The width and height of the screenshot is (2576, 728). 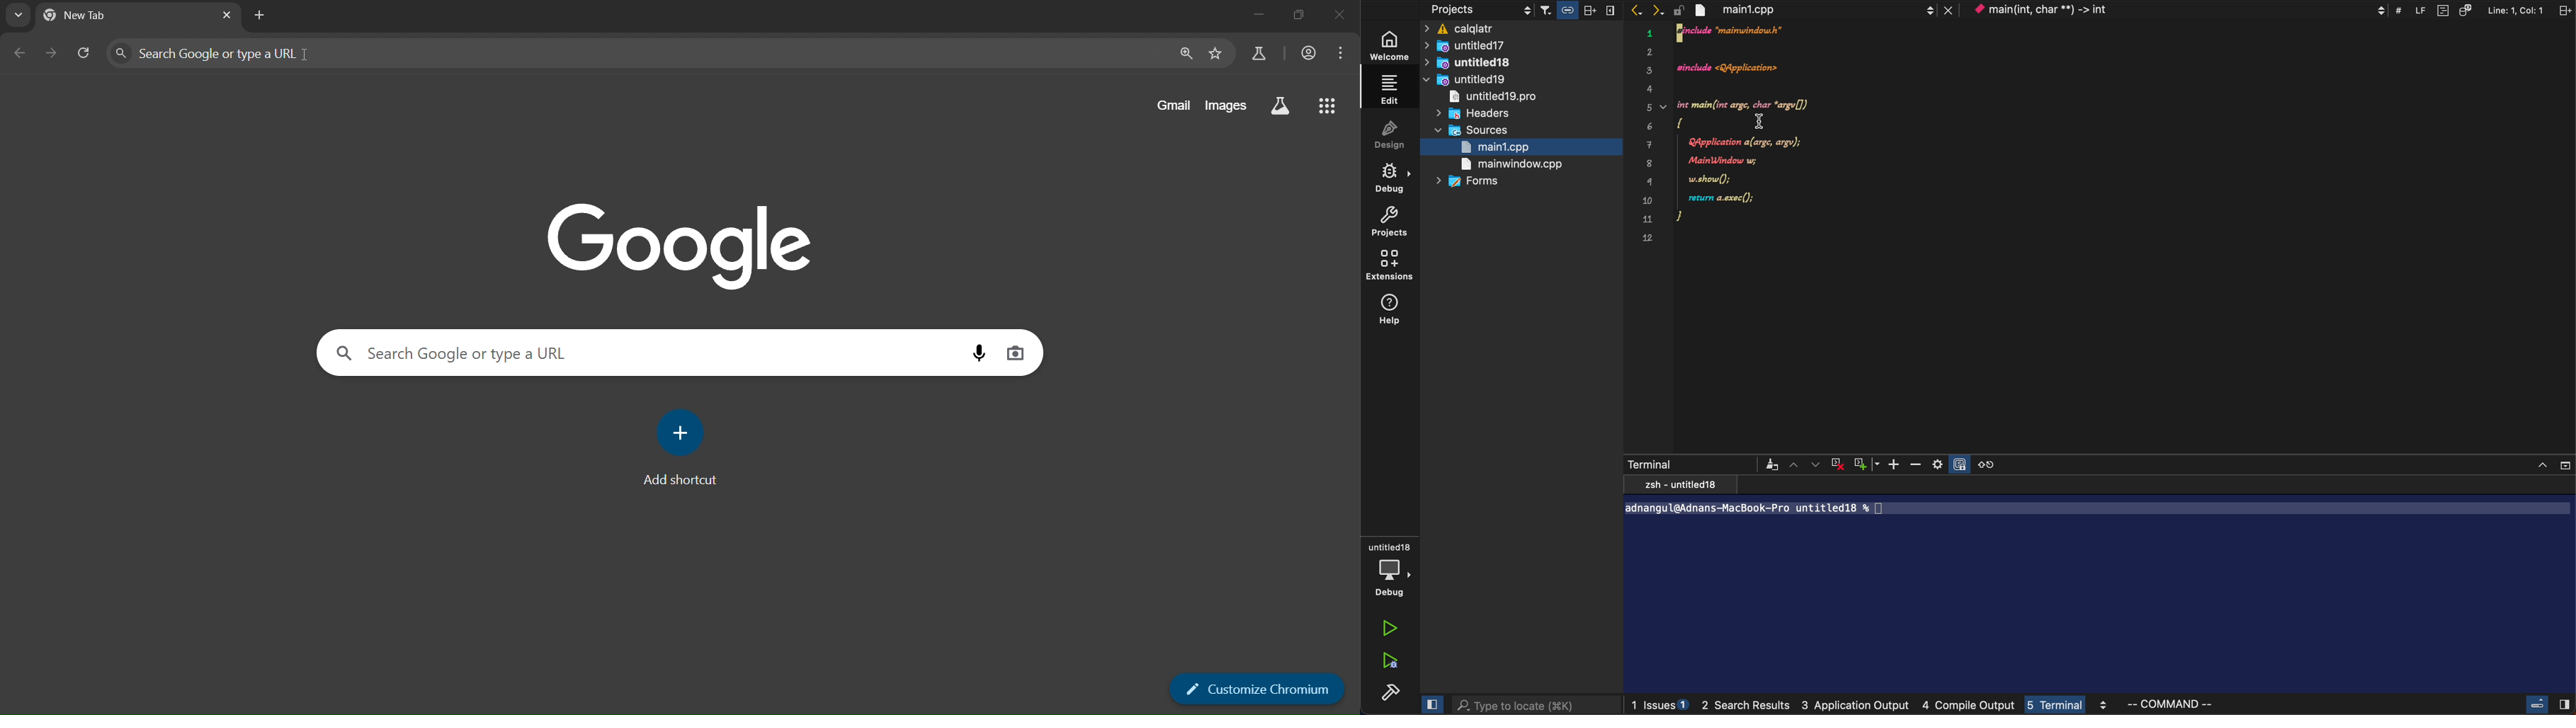 I want to click on , so click(x=2478, y=10).